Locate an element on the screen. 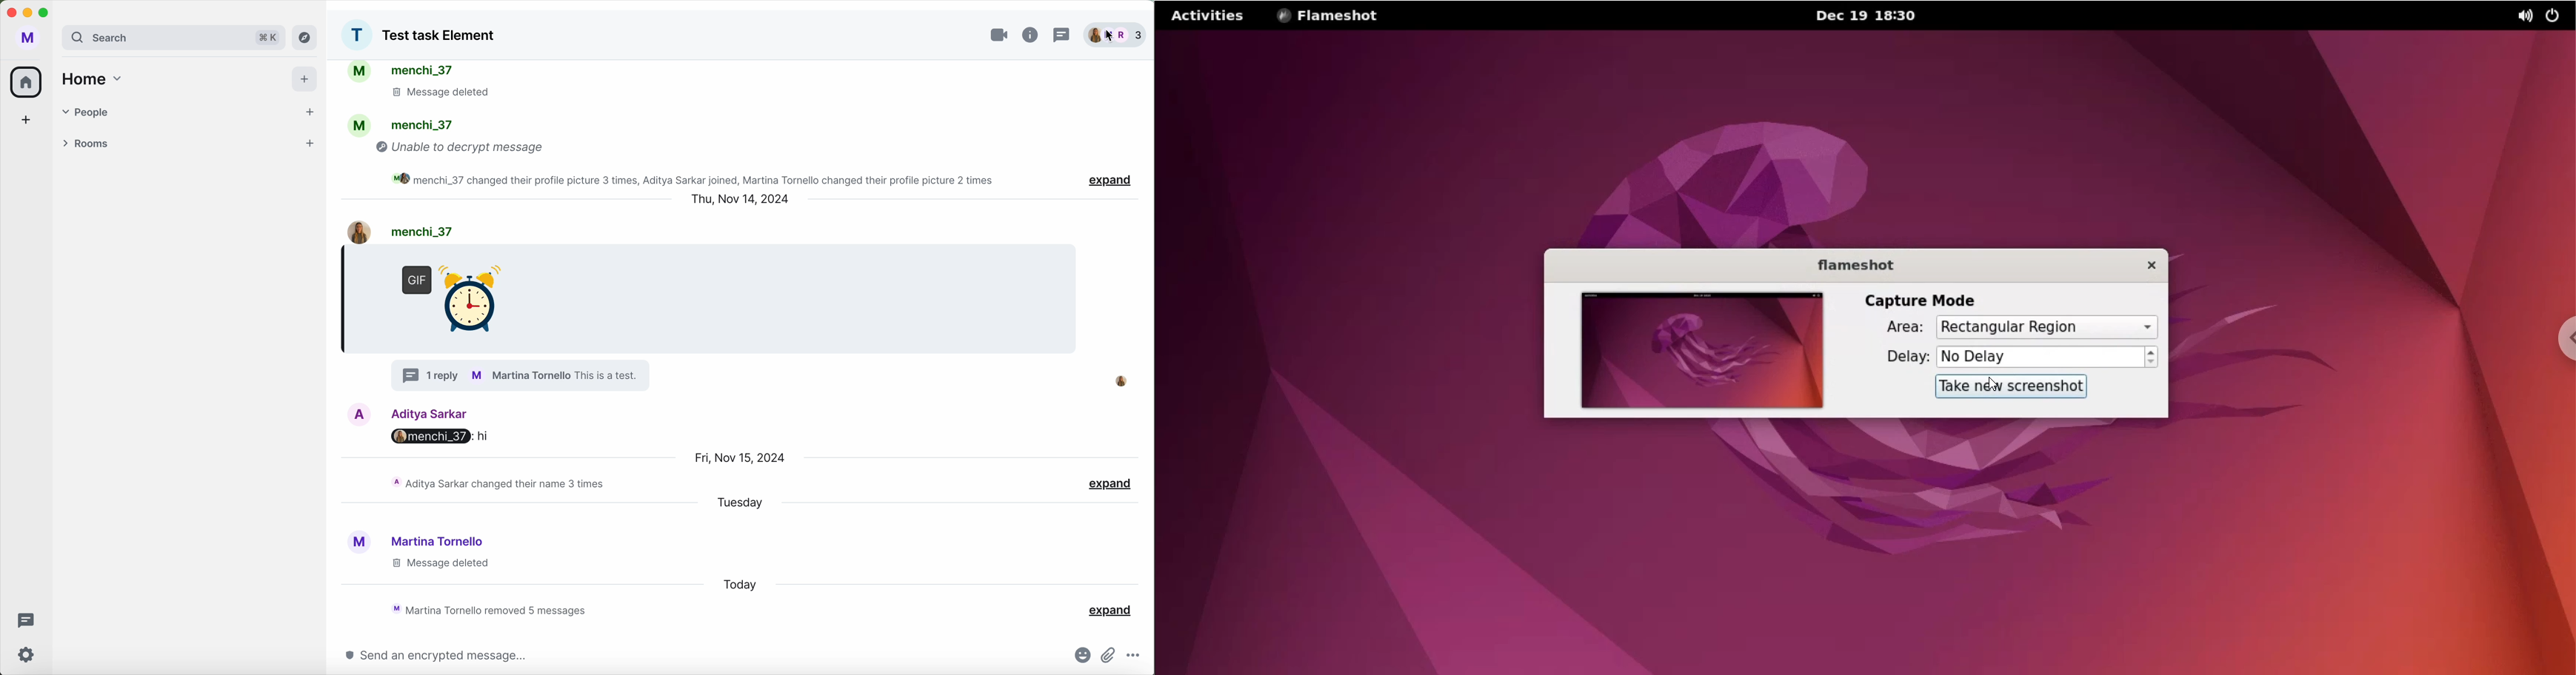 The width and height of the screenshot is (2576, 700). expand is located at coordinates (1110, 485).